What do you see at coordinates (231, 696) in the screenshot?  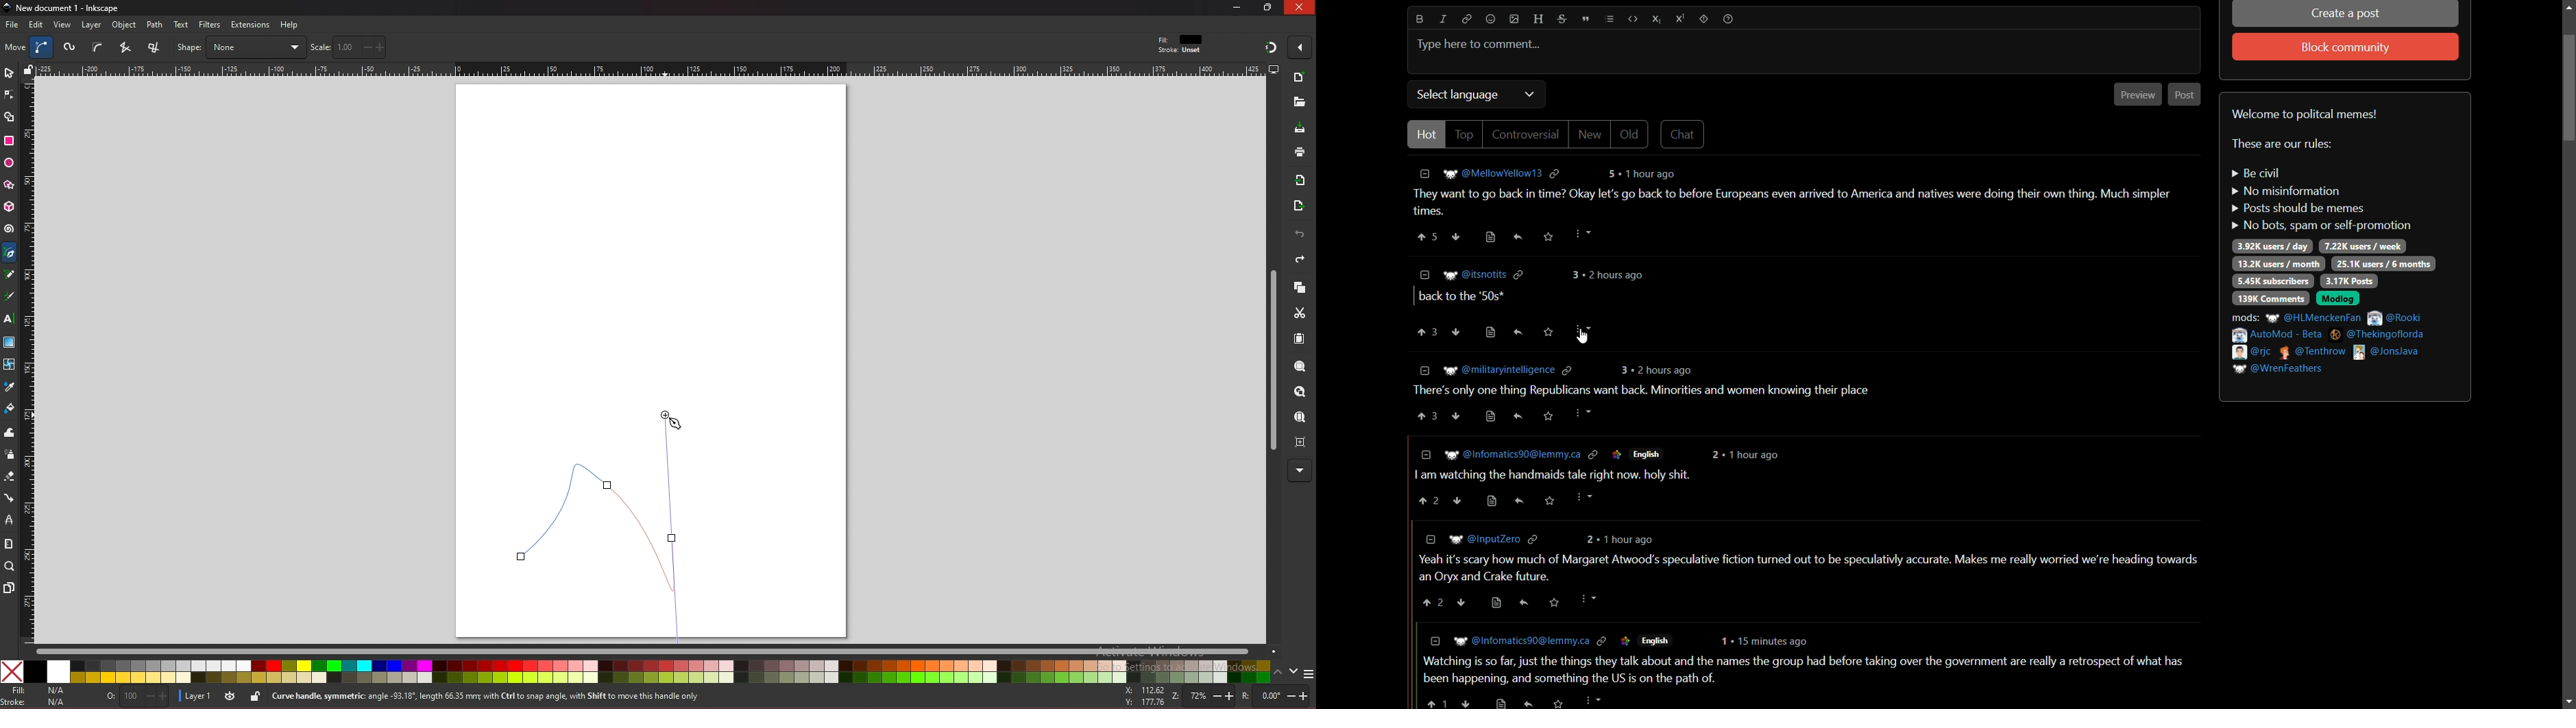 I see `toggle visibility` at bounding box center [231, 696].